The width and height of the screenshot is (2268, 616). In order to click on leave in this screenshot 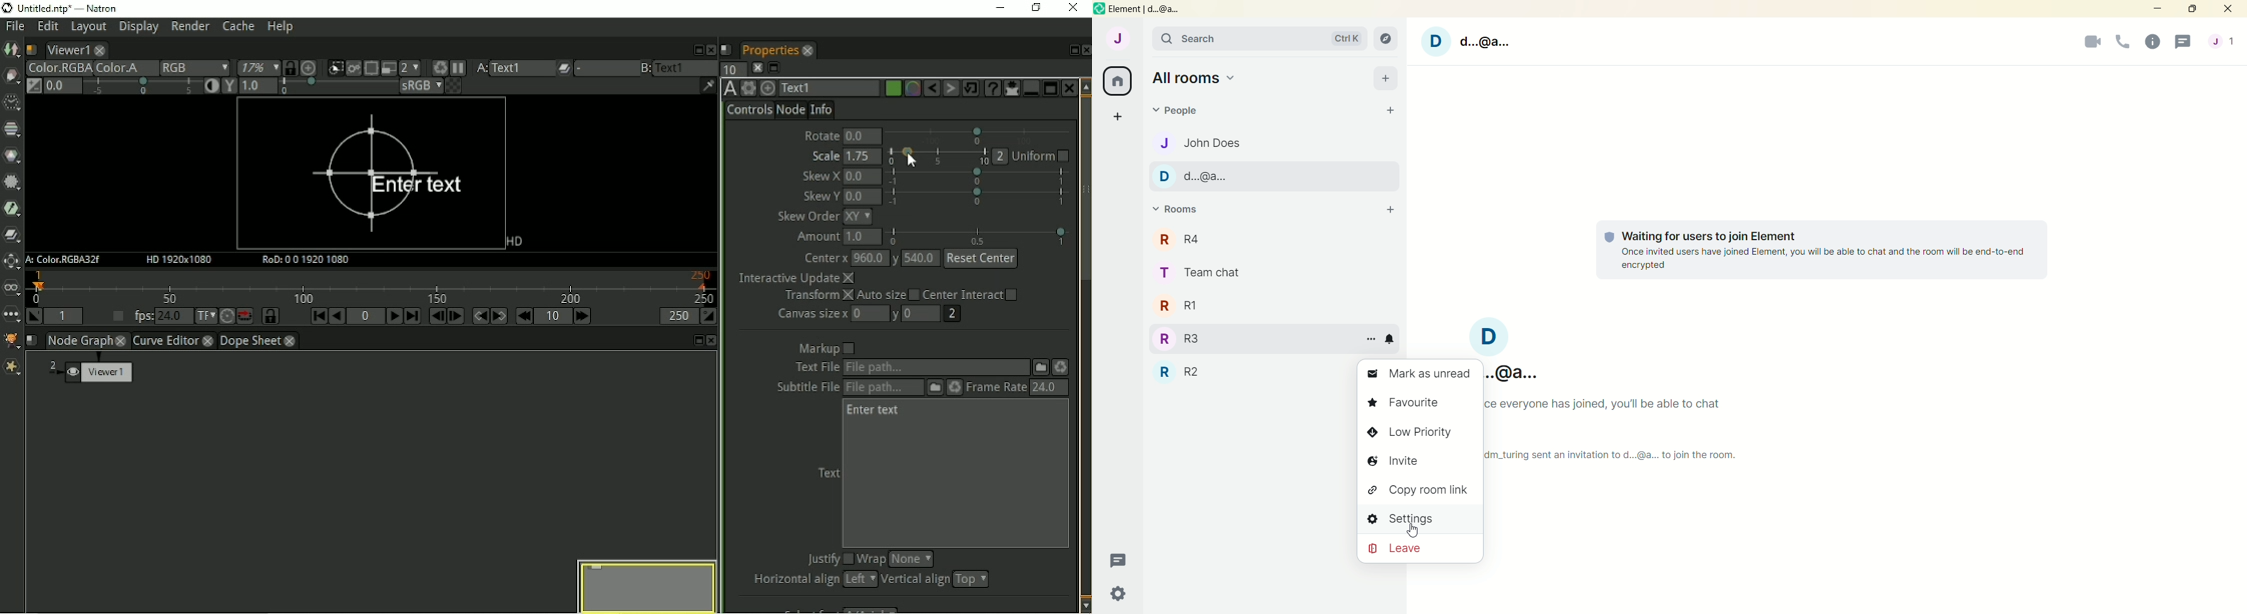, I will do `click(1420, 547)`.